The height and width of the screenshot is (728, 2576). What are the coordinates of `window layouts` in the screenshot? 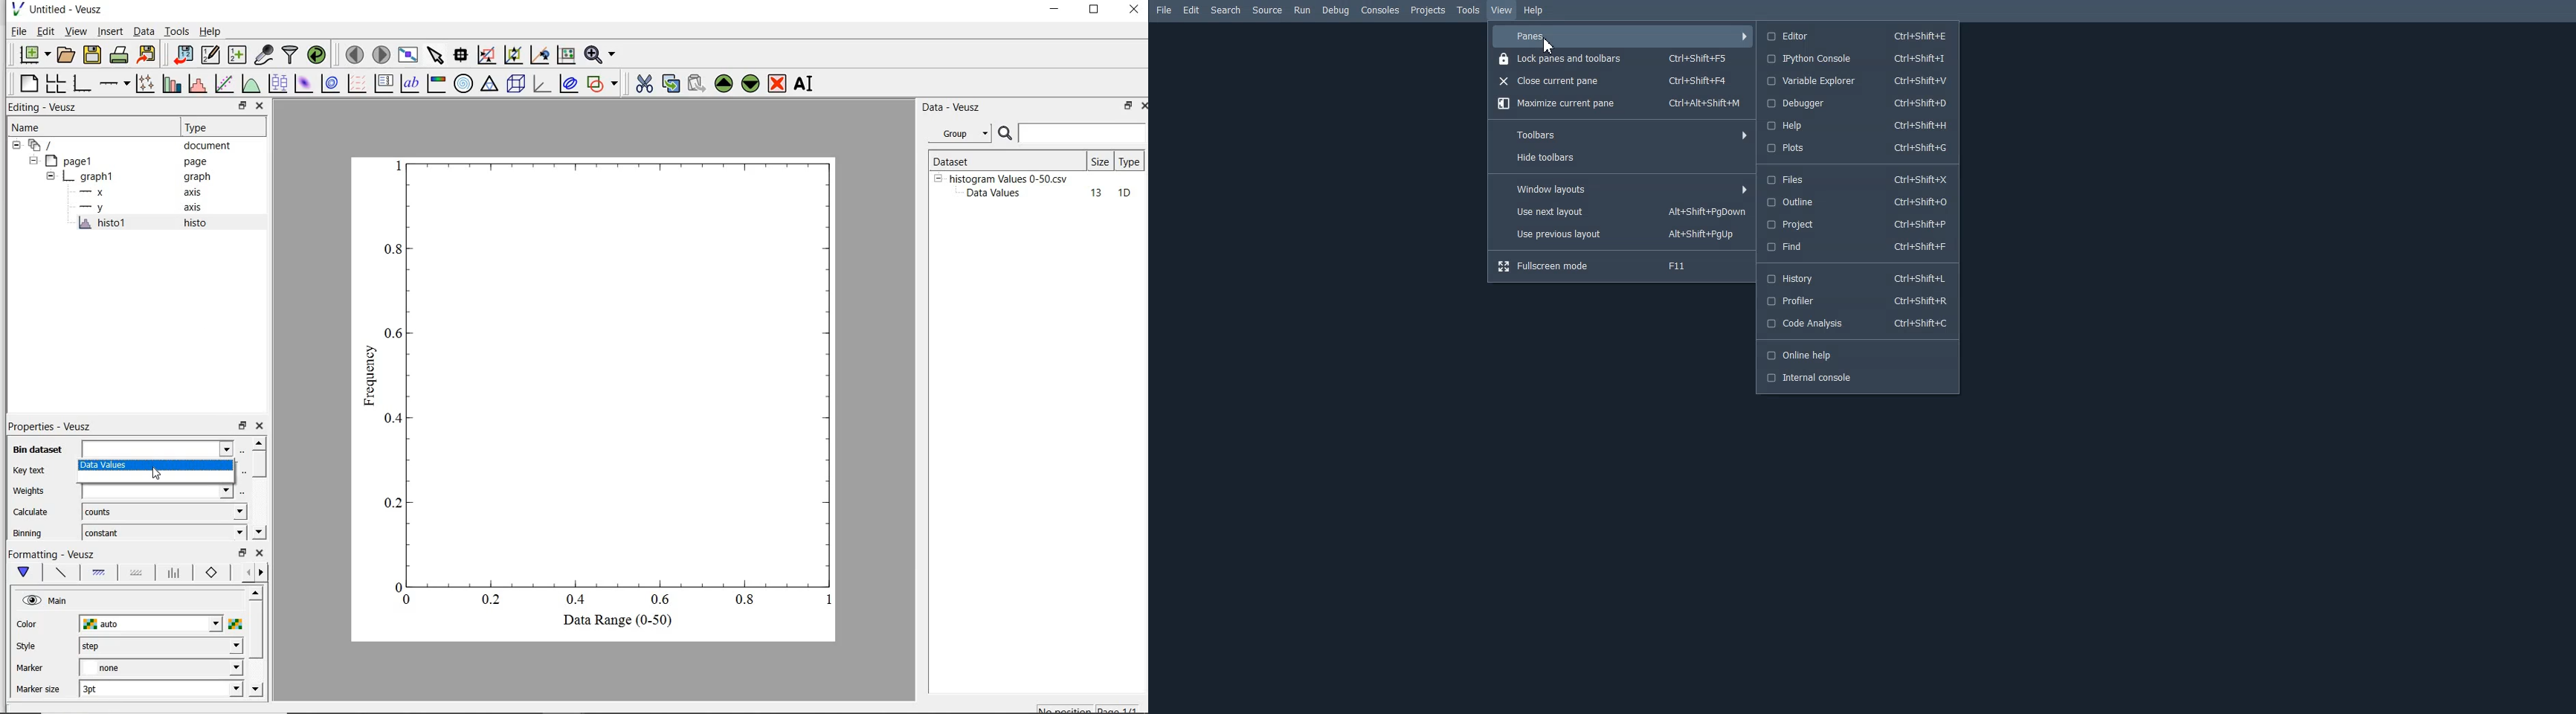 It's located at (1624, 189).